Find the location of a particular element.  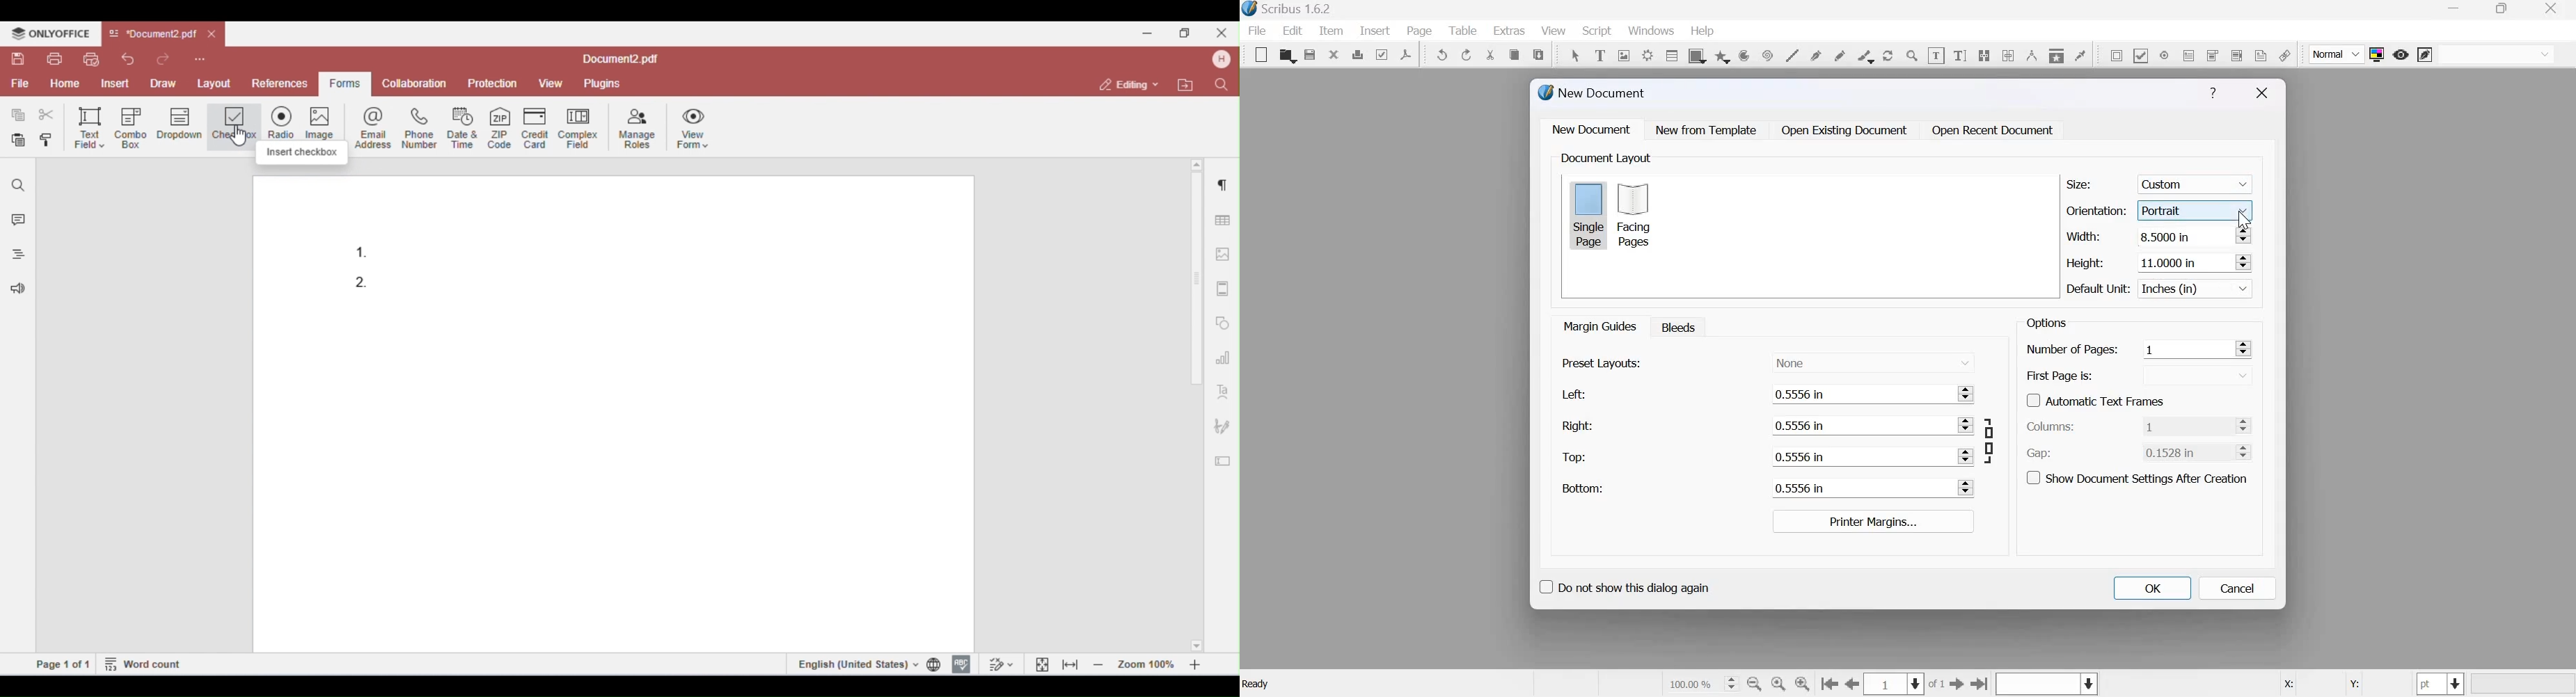

Number of Pages: is located at coordinates (2072, 351).